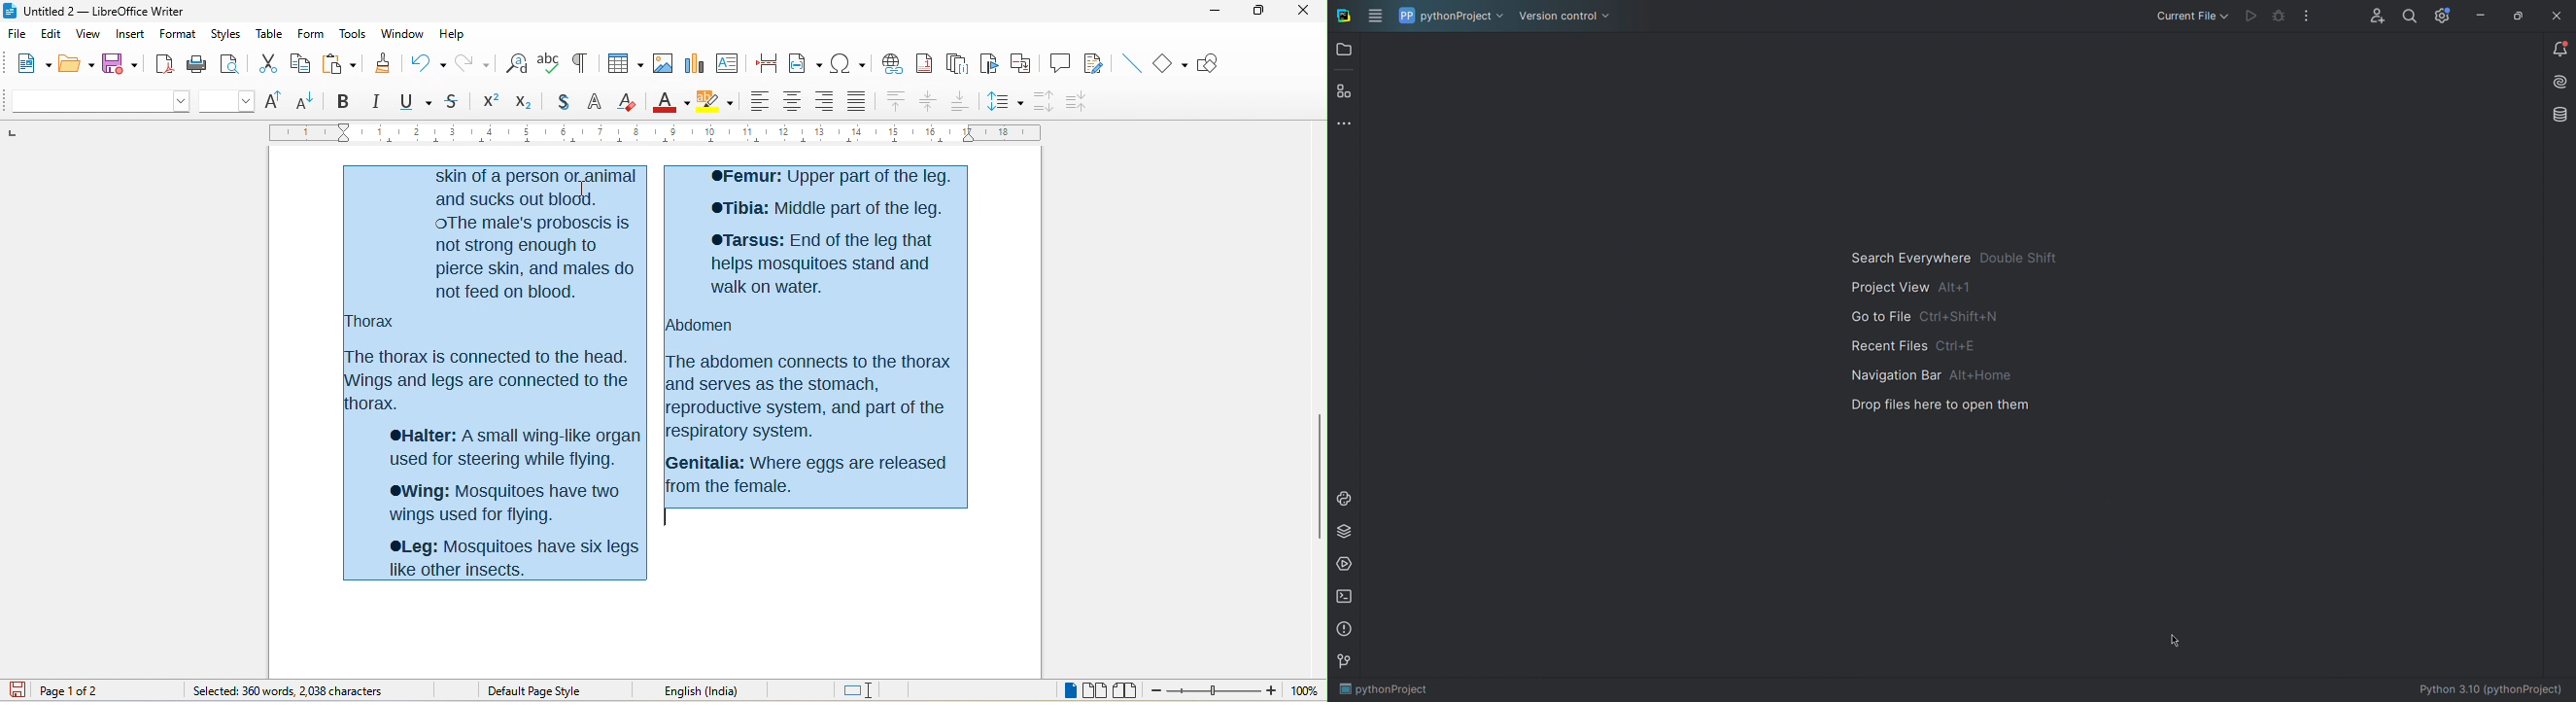  I want to click on align center, so click(792, 102).